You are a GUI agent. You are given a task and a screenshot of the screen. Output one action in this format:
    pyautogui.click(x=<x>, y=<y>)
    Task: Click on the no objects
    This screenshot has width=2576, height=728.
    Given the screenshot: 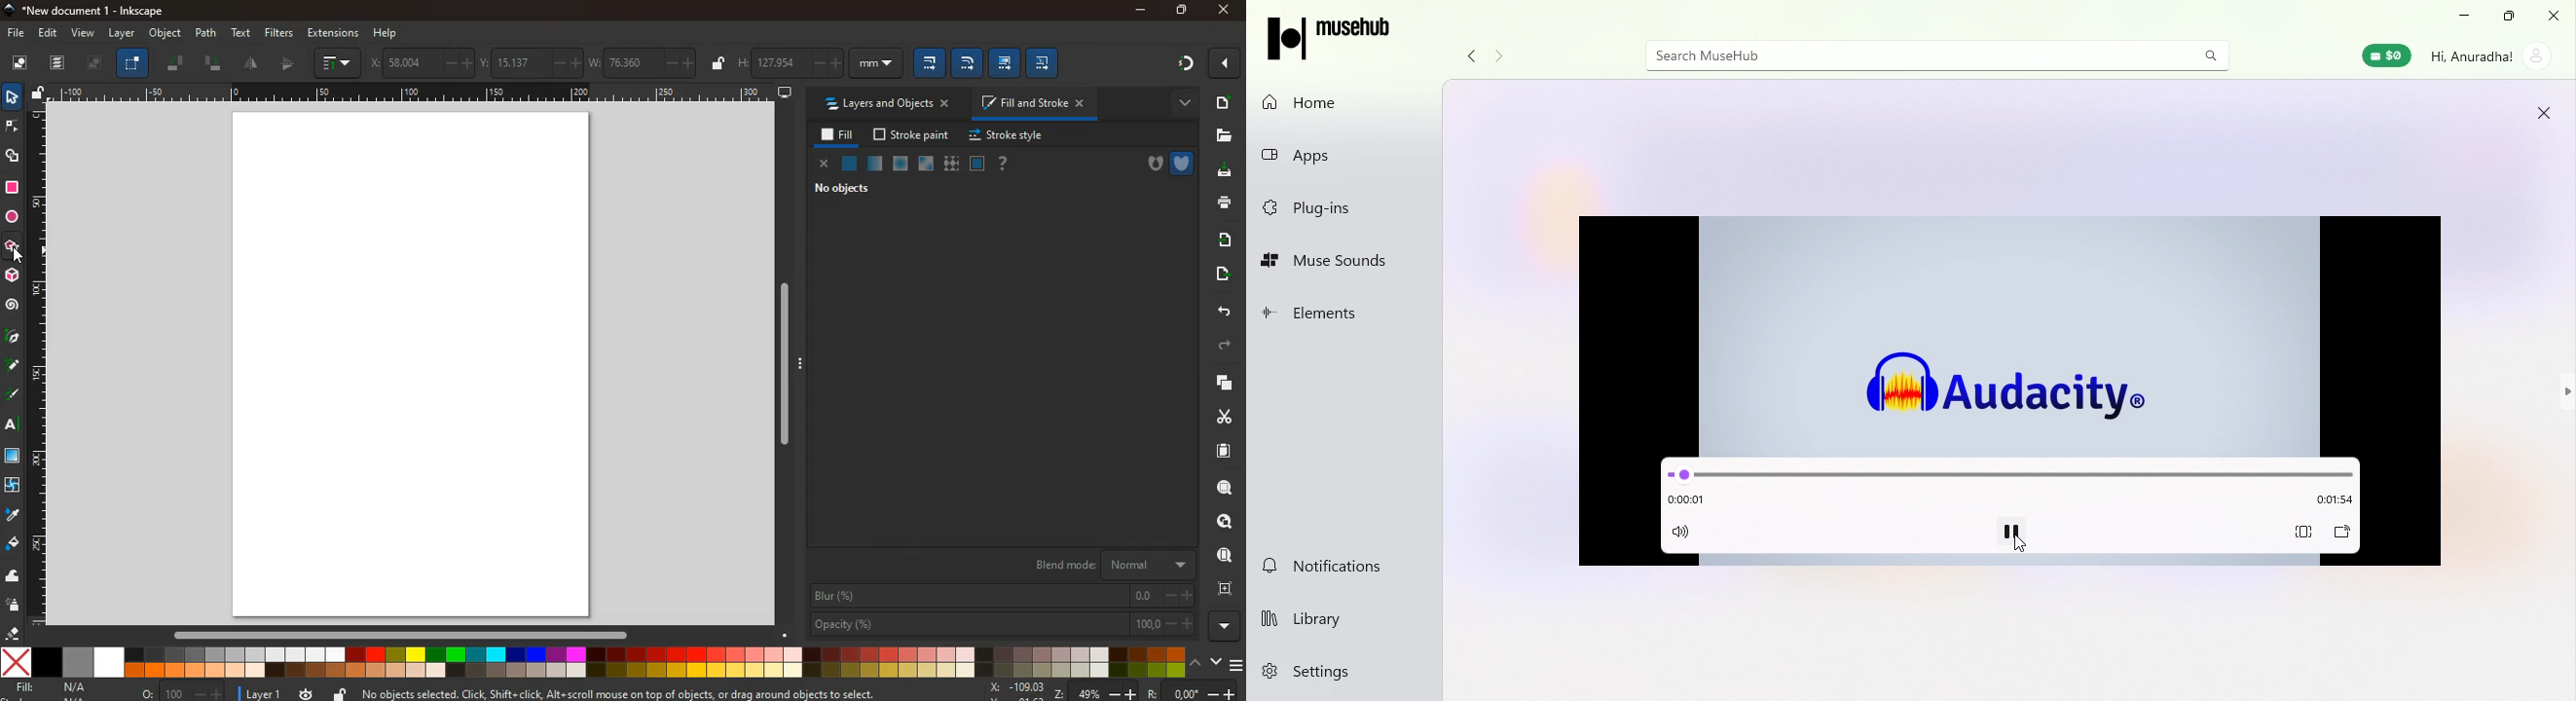 What is the action you would take?
    pyautogui.click(x=844, y=188)
    